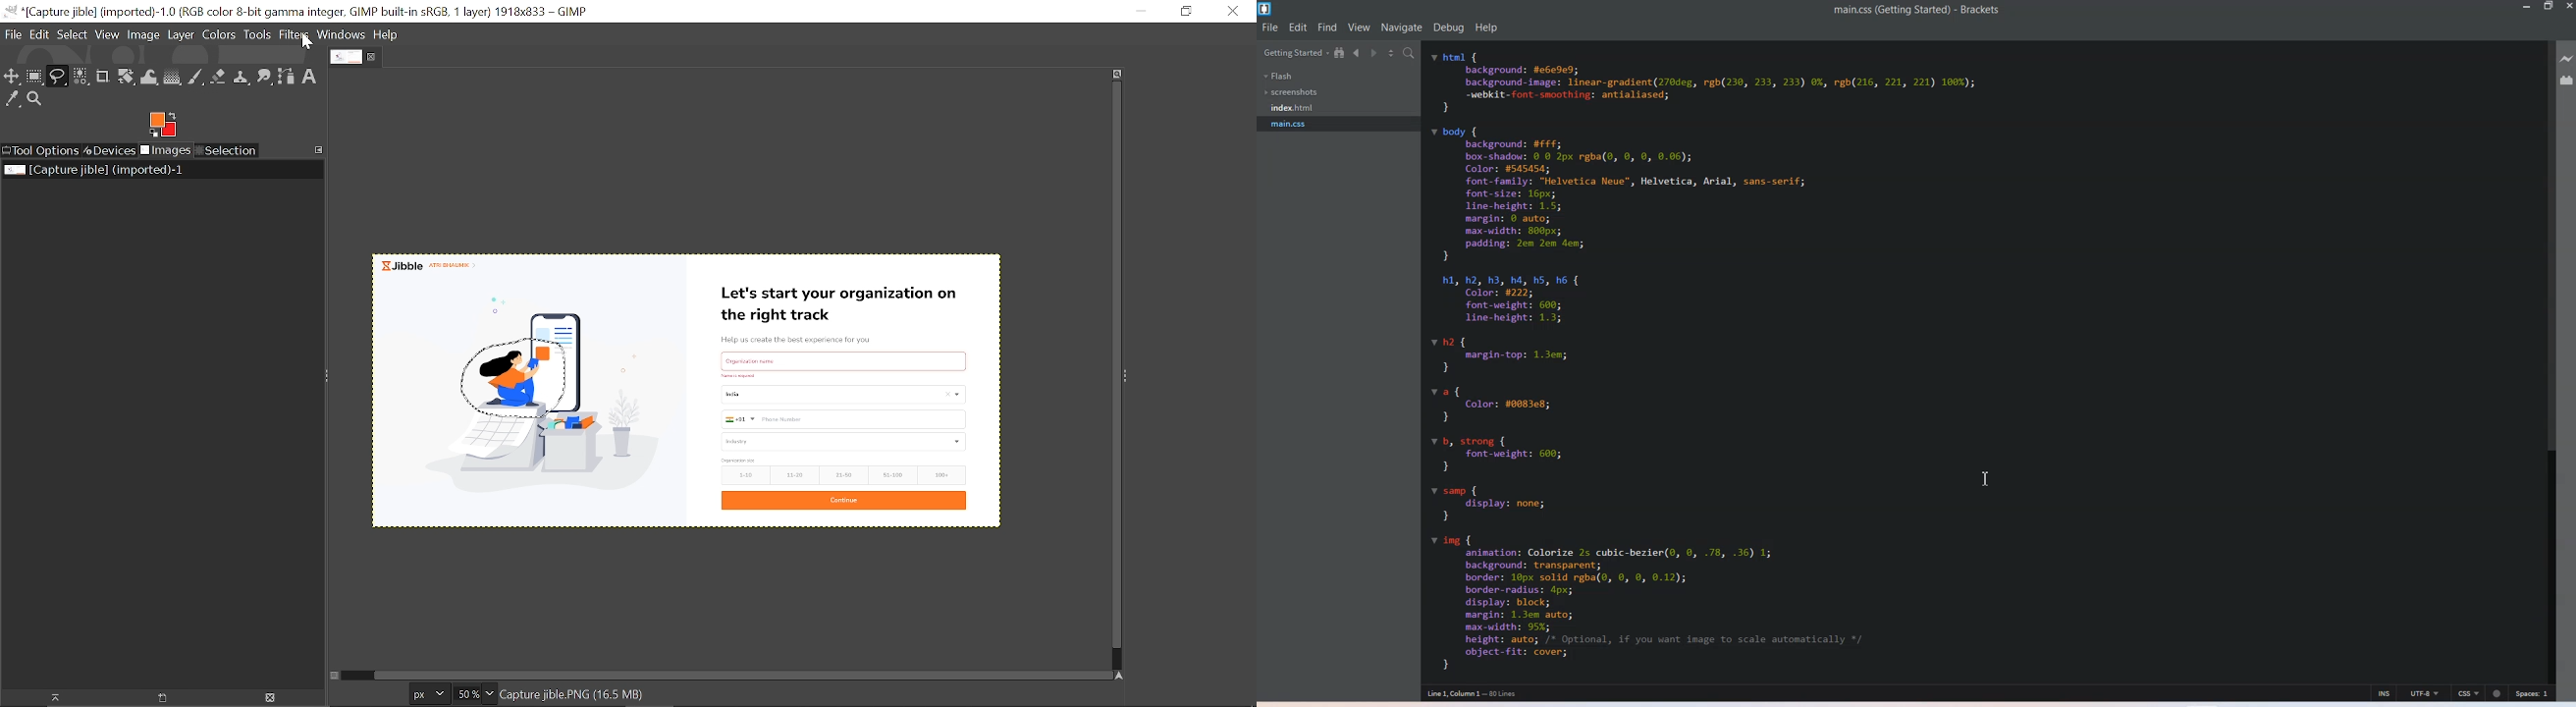  I want to click on Current image, so click(96, 170).